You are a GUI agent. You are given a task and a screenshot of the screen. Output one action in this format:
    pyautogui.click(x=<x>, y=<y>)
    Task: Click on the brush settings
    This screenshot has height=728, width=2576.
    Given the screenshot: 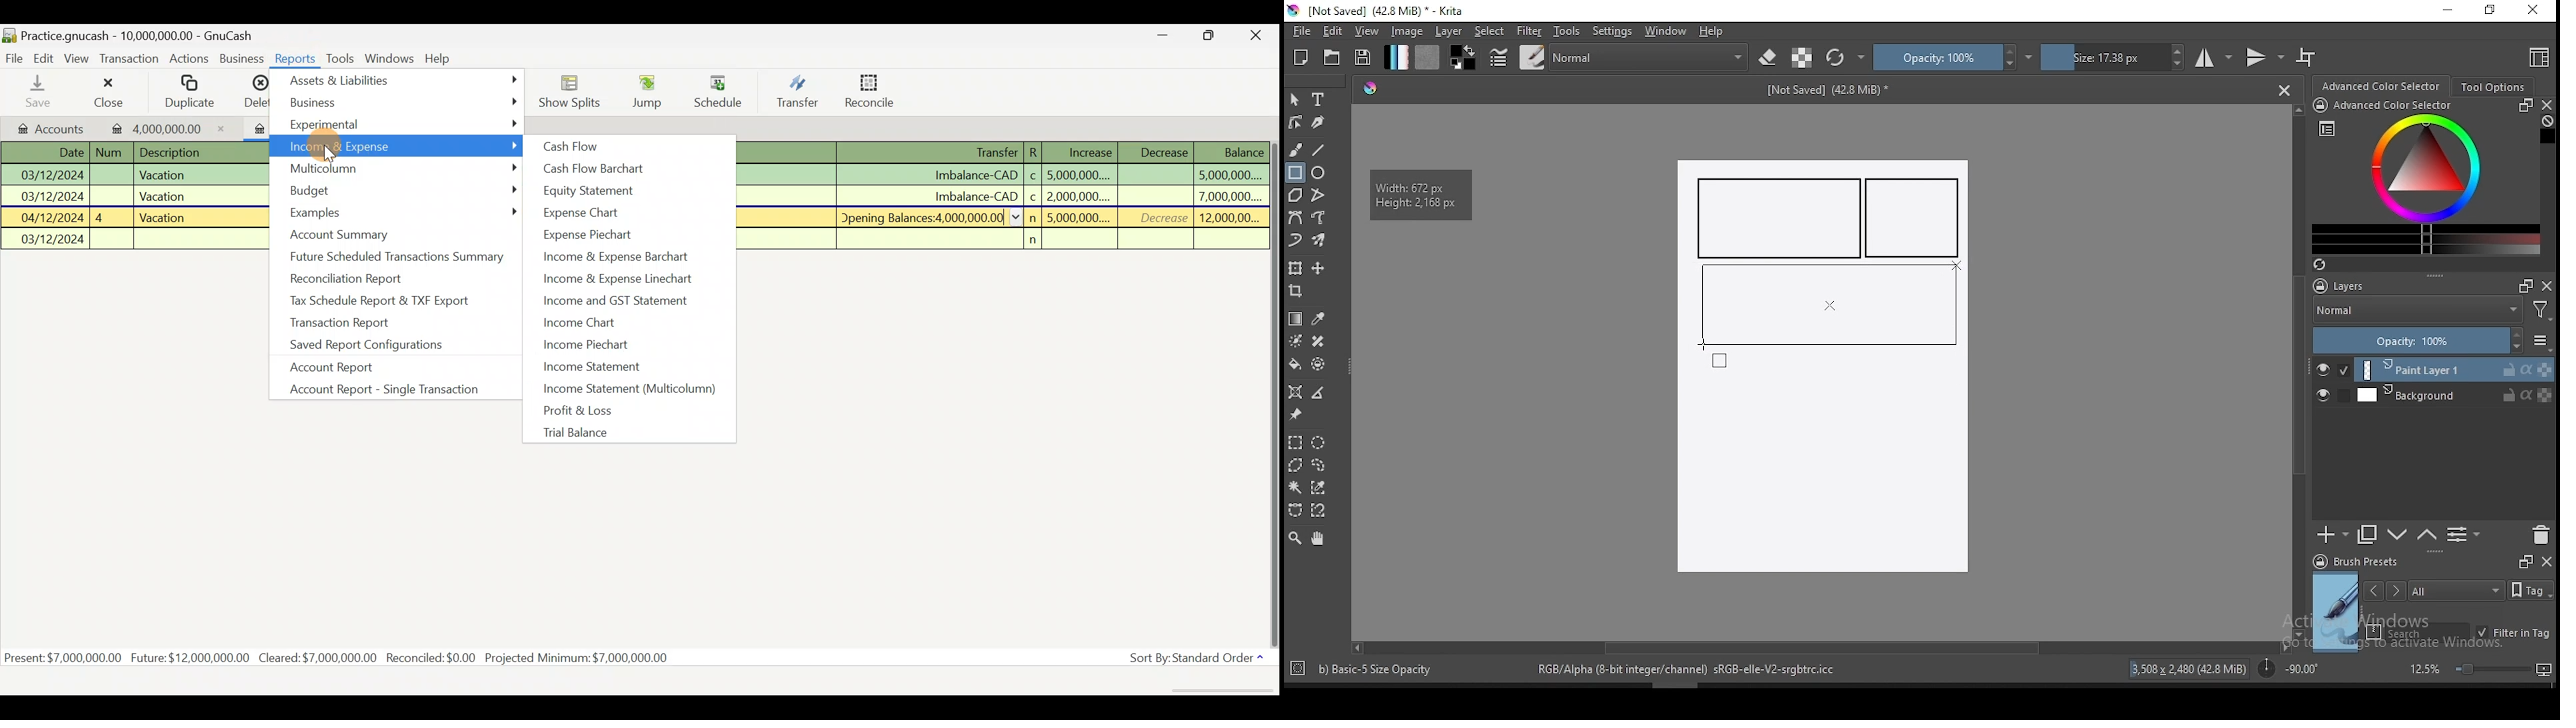 What is the action you would take?
    pyautogui.click(x=1497, y=57)
    